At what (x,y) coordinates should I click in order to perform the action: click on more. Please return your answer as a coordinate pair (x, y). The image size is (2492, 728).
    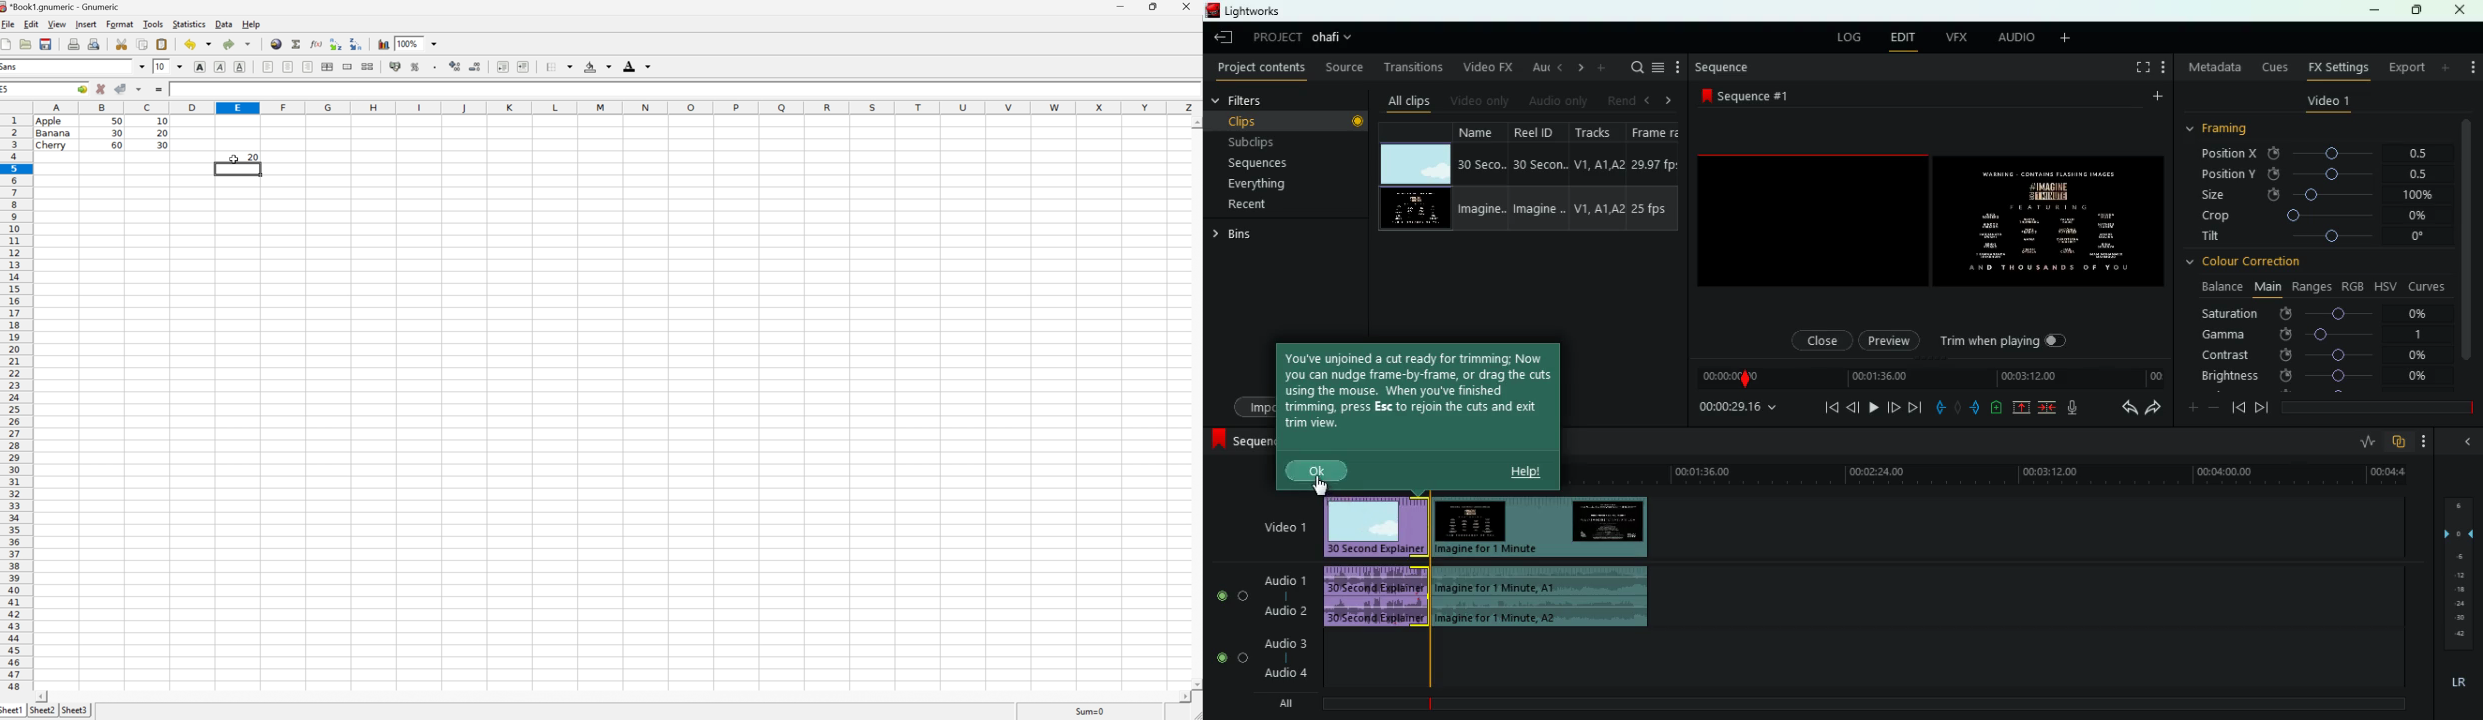
    Looking at the image, I should click on (2470, 62).